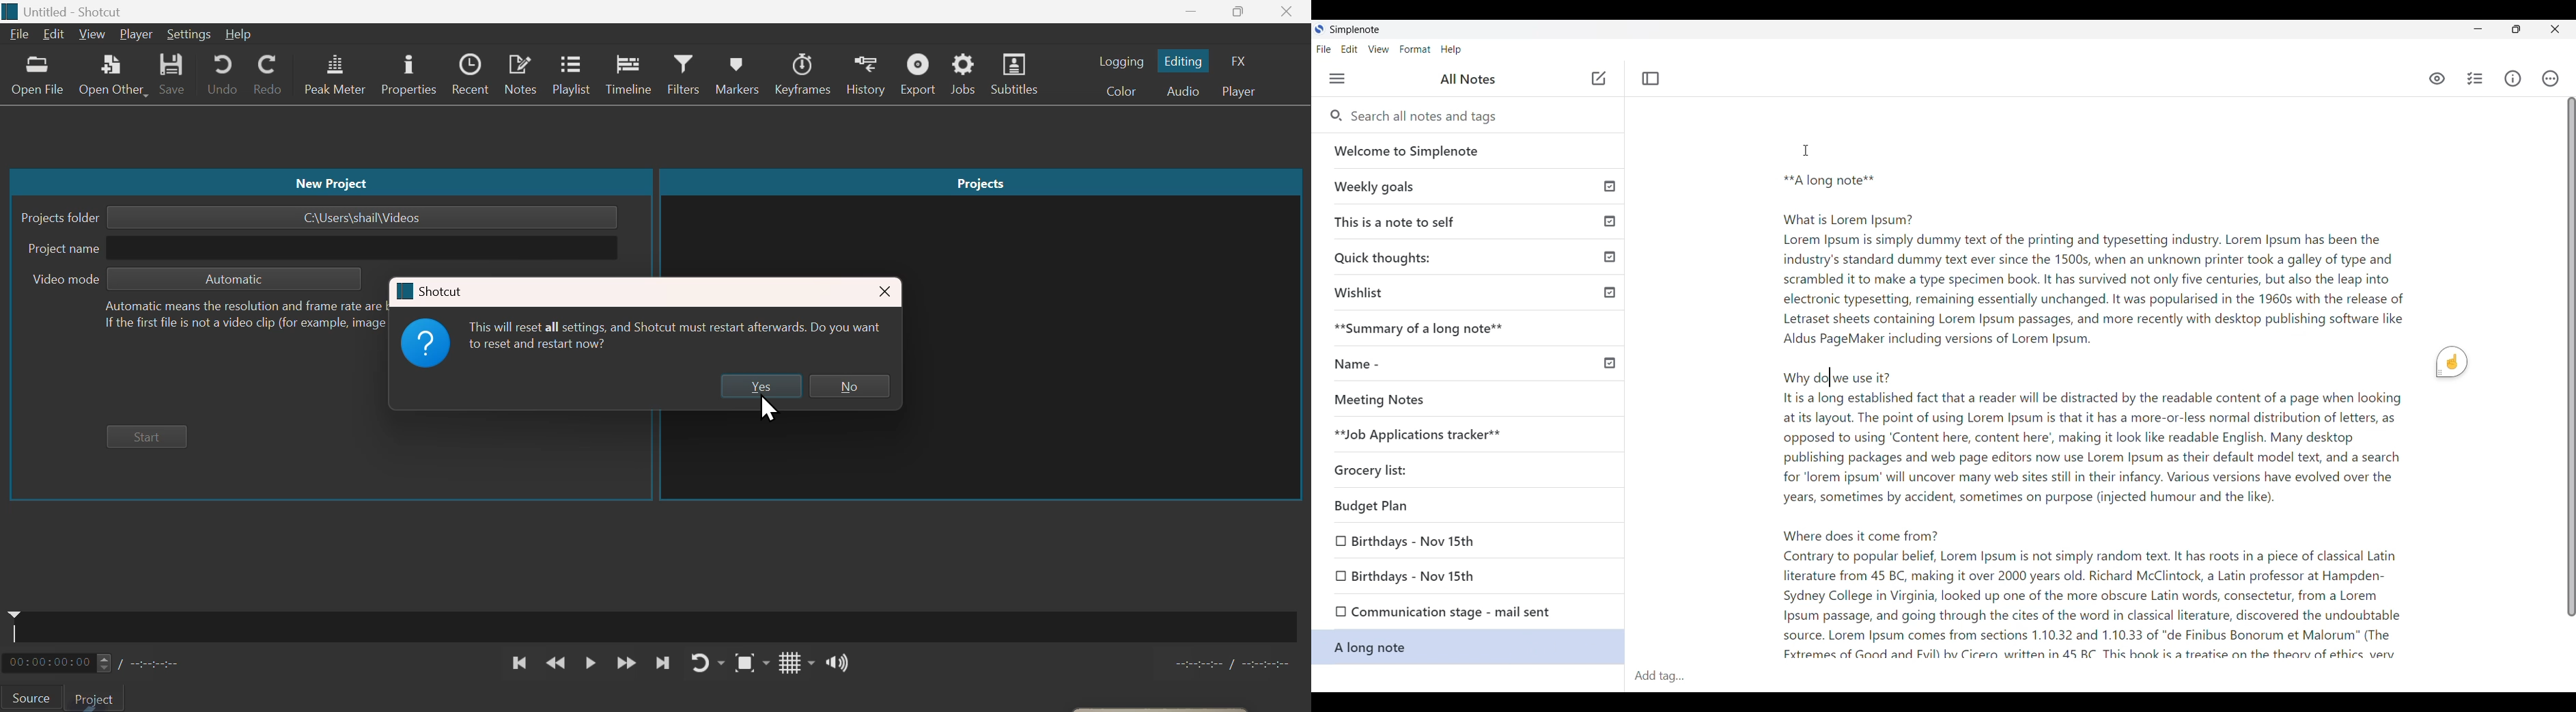 Image resolution: width=2576 pixels, height=728 pixels. What do you see at coordinates (272, 77) in the screenshot?
I see `Redo` at bounding box center [272, 77].